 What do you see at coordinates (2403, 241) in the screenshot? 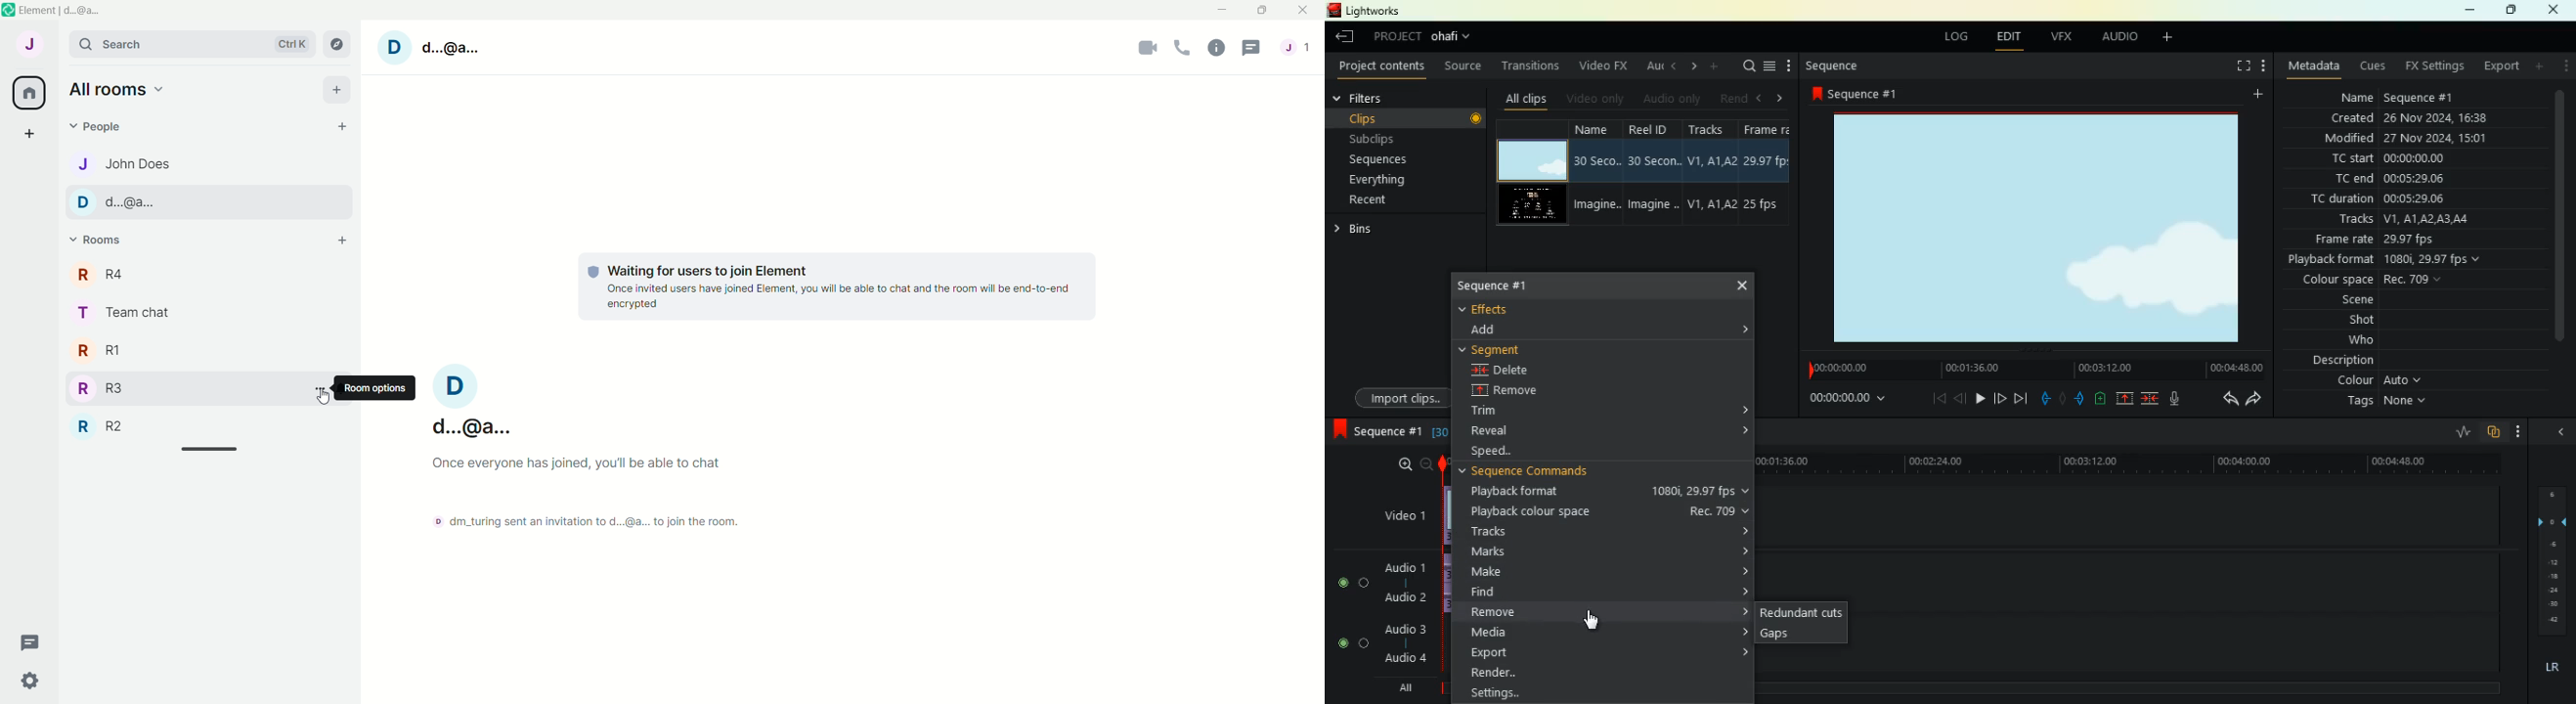
I see `frame rate 29.97fps` at bounding box center [2403, 241].